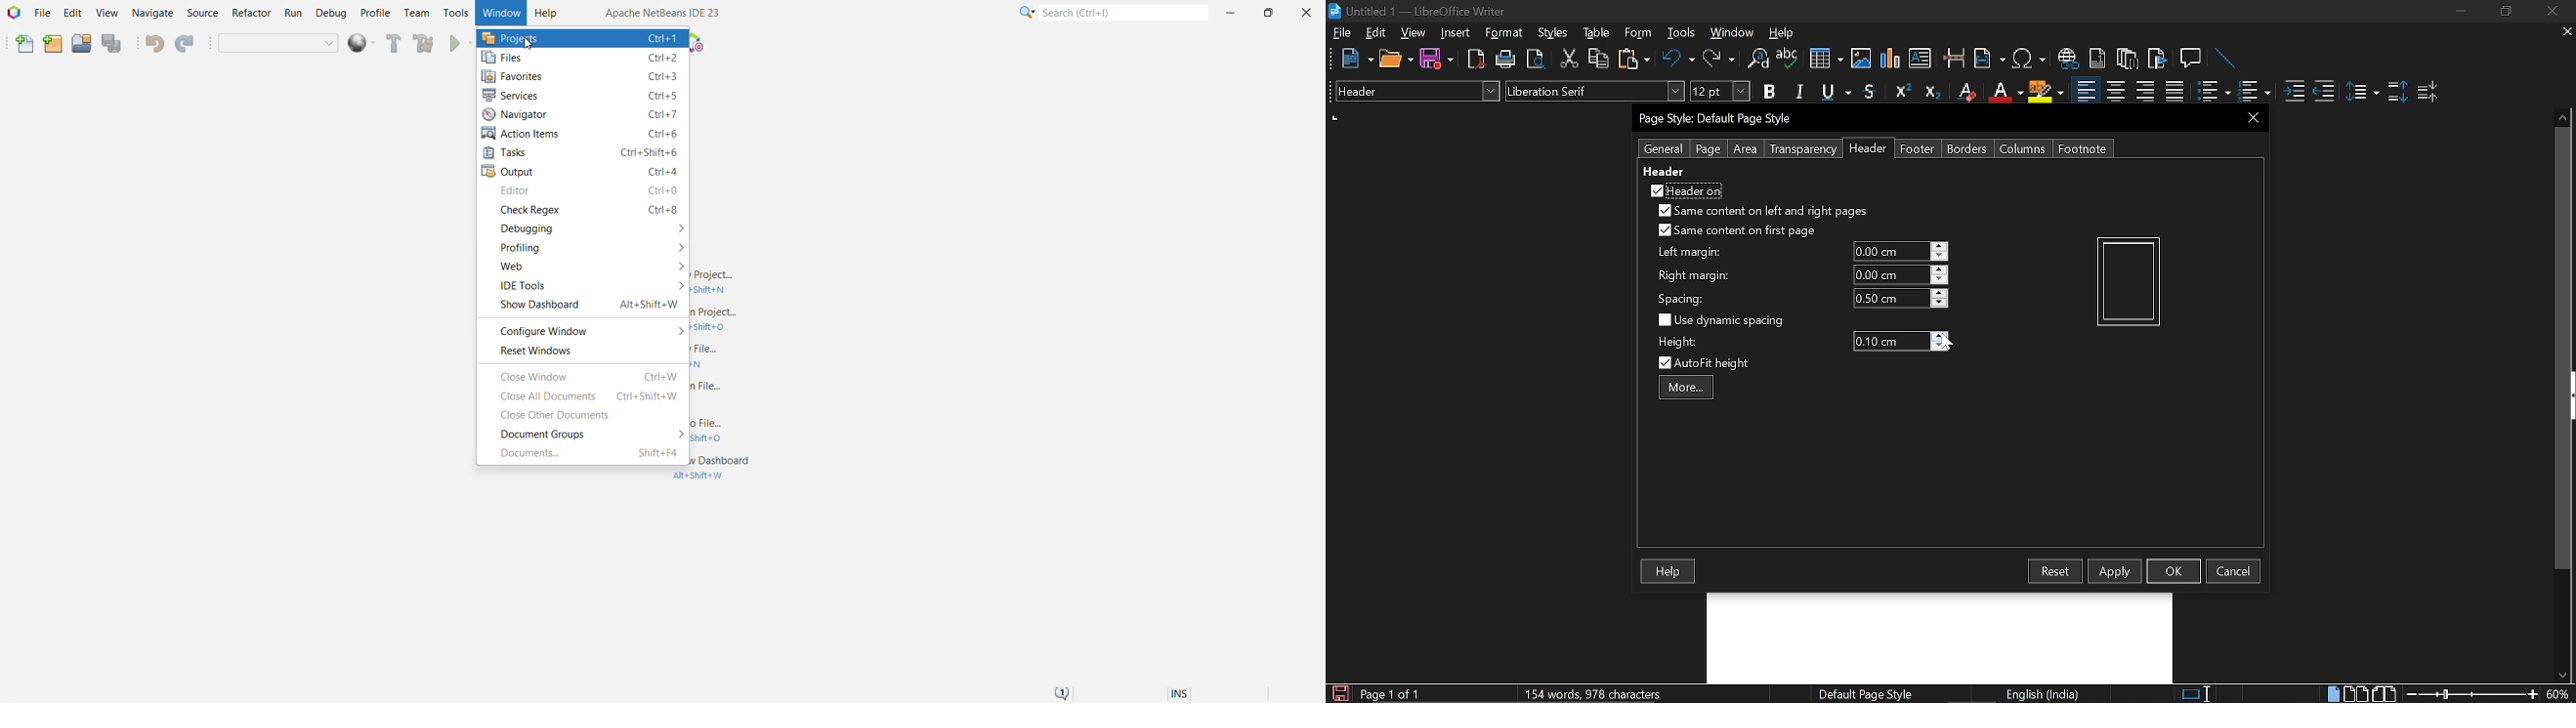 Image resolution: width=2576 pixels, height=728 pixels. Describe the element at coordinates (1940, 336) in the screenshot. I see `Increase height hey Cortana` at that location.